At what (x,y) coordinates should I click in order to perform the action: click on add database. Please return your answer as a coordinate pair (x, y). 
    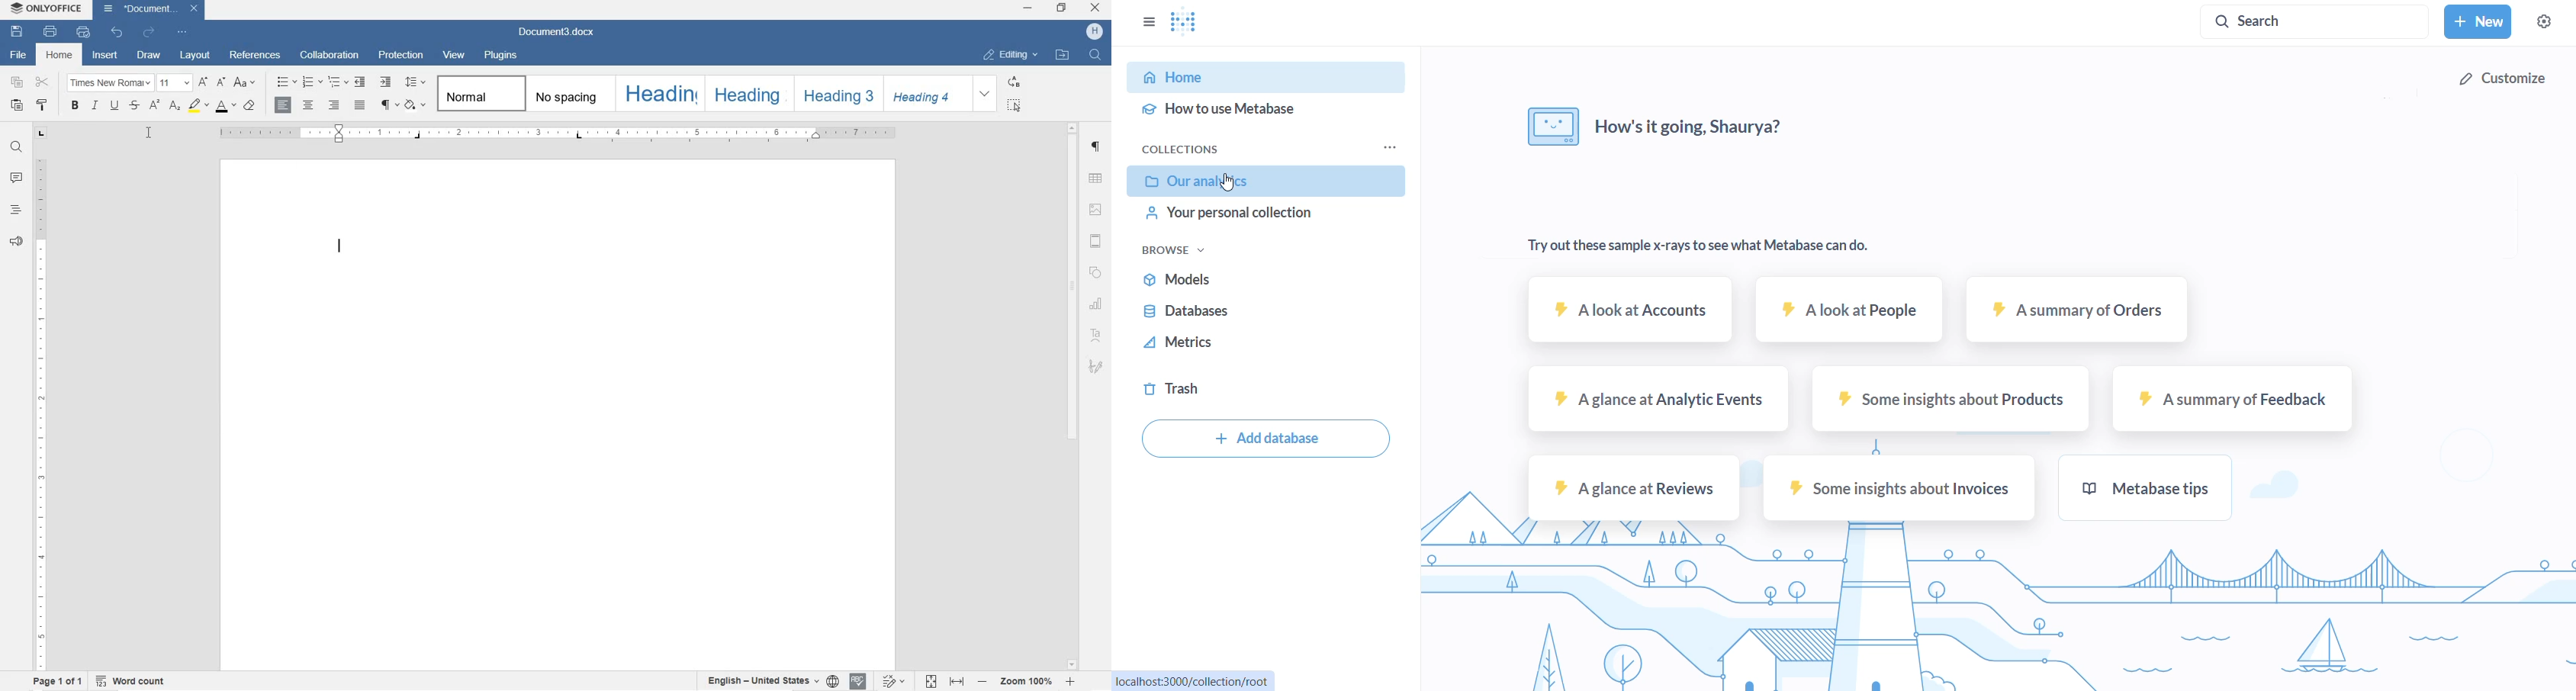
    Looking at the image, I should click on (1265, 439).